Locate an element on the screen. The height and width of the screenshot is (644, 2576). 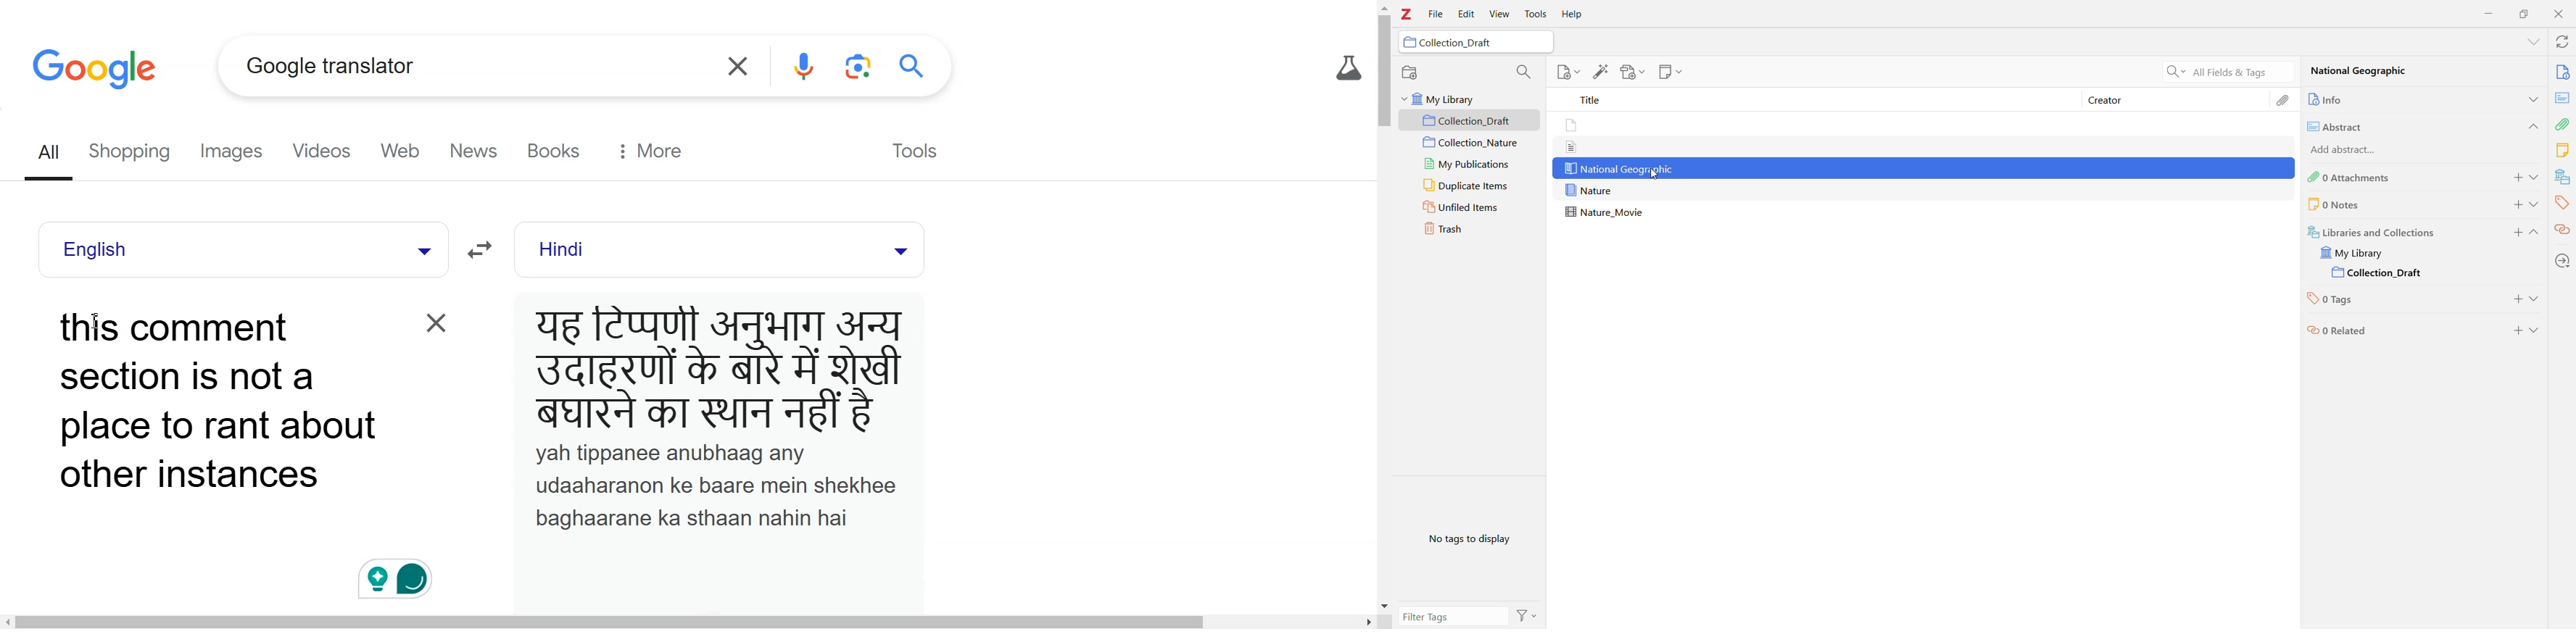
Edit is located at coordinates (1465, 14).